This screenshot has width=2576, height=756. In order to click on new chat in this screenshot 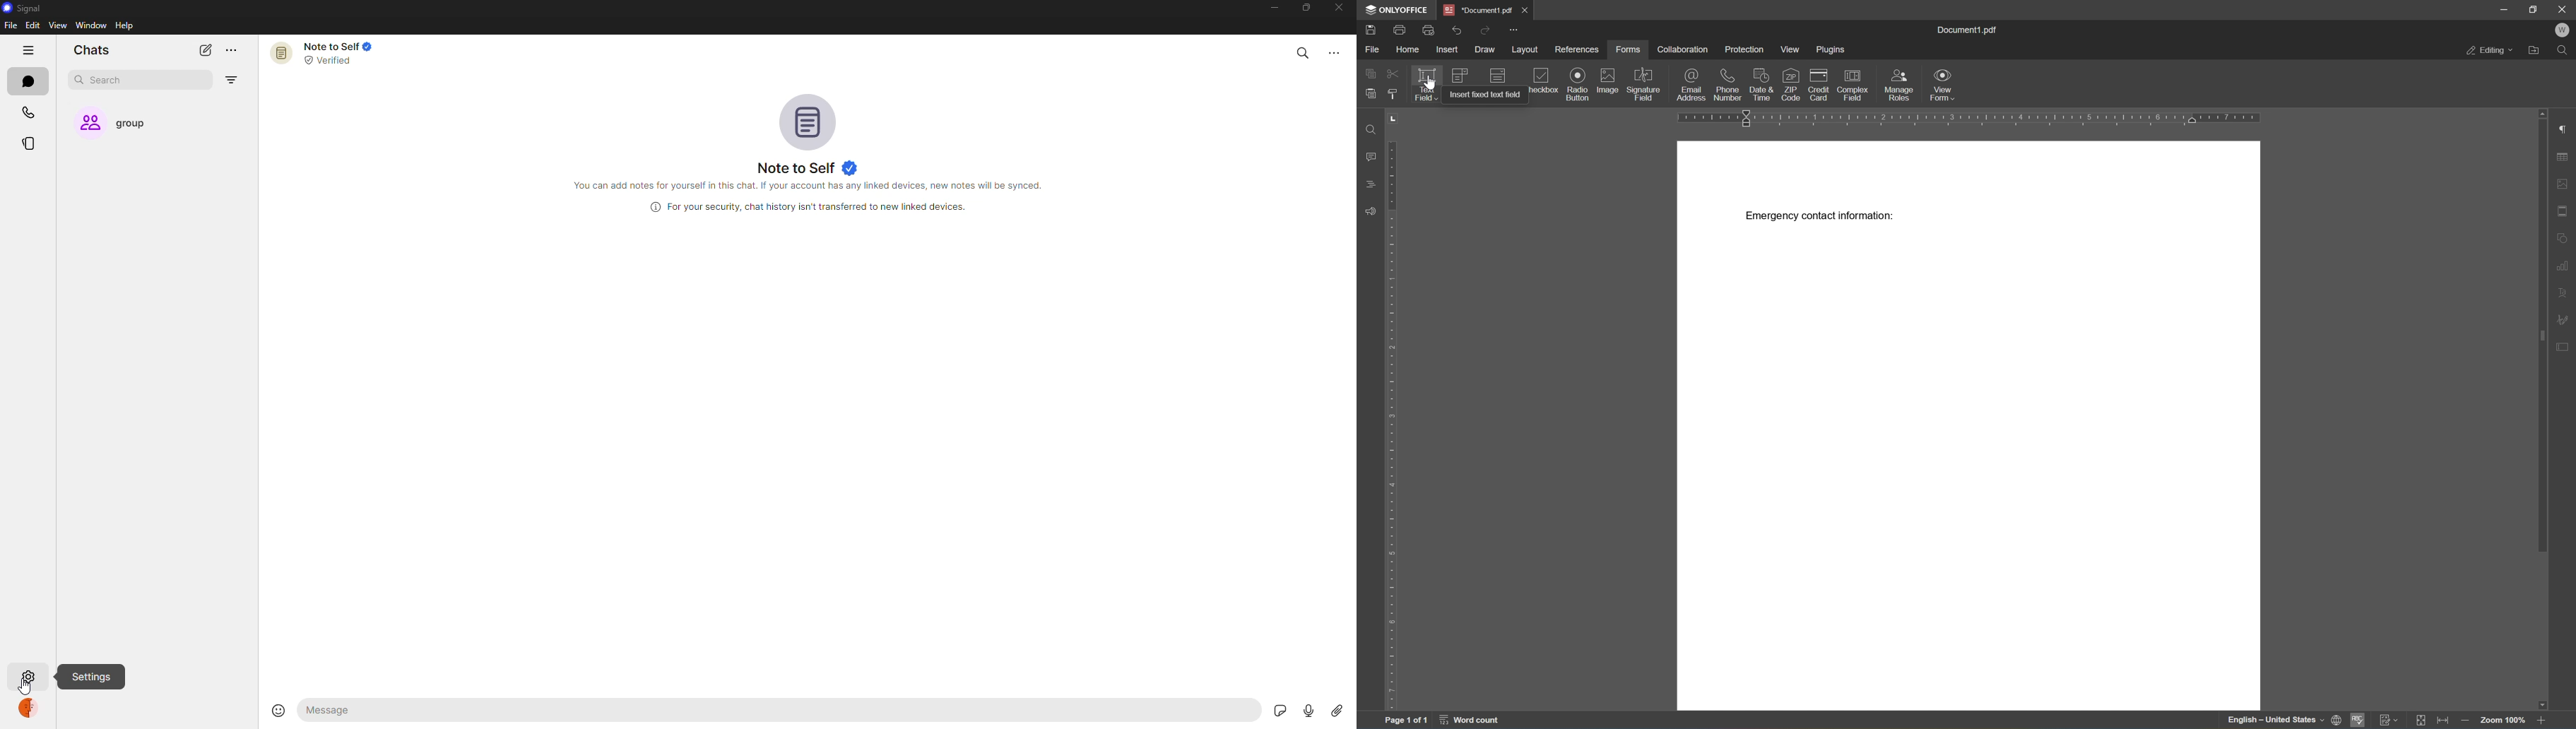, I will do `click(205, 49)`.